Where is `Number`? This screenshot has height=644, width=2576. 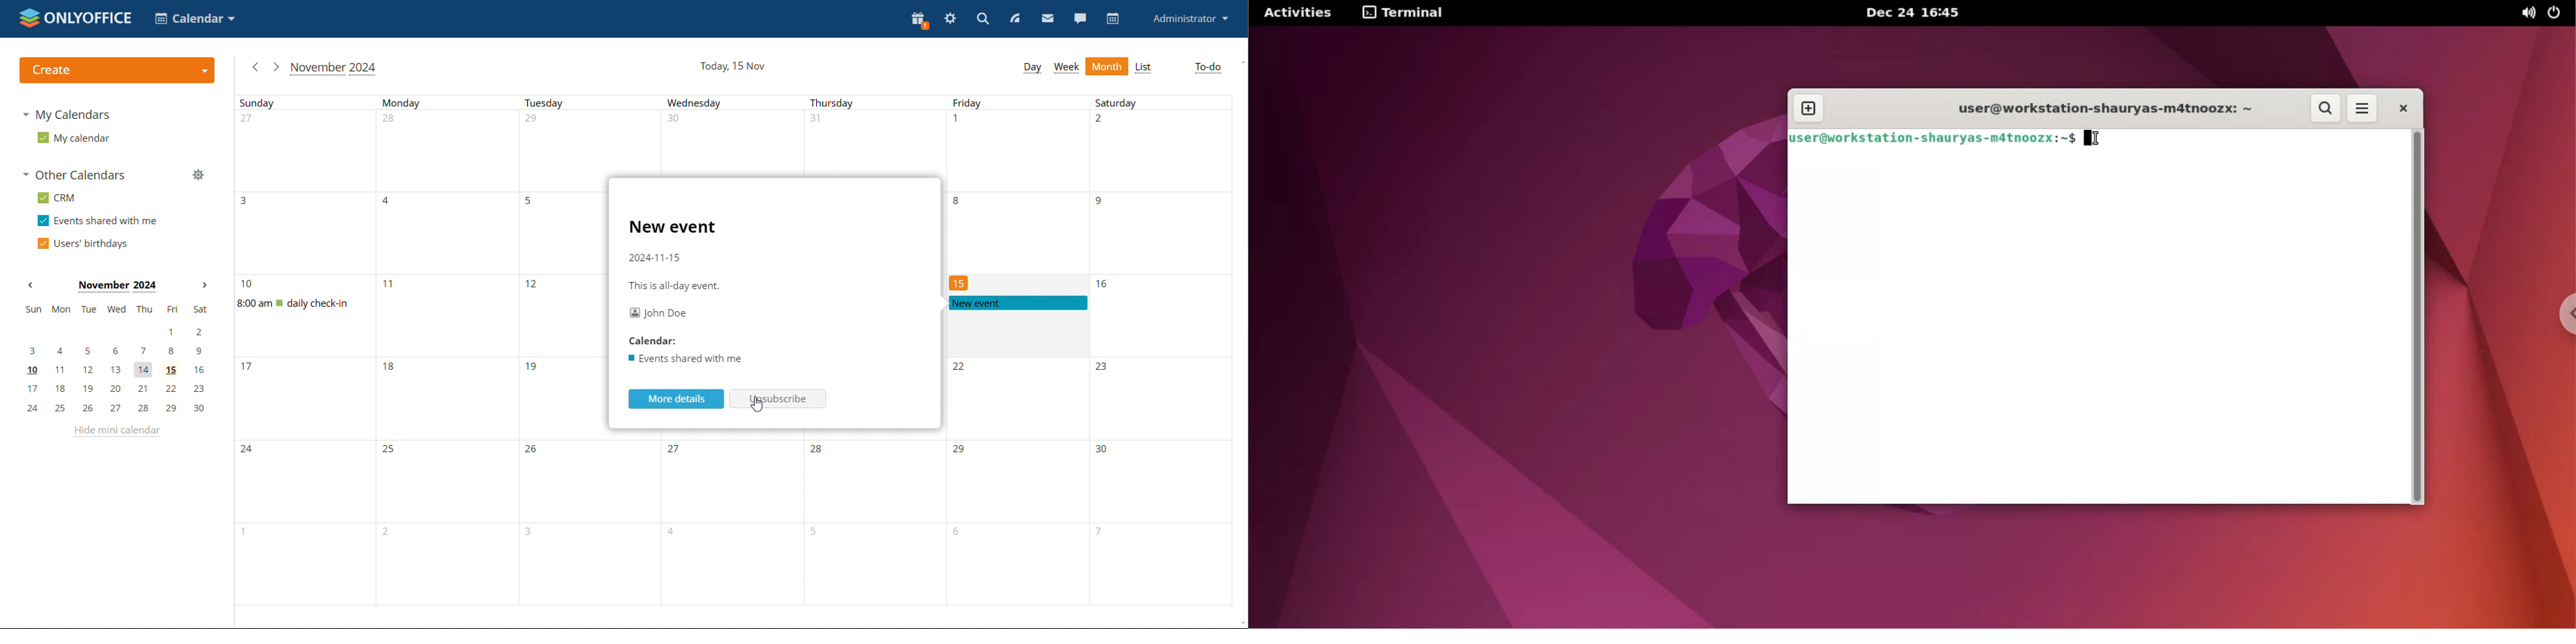
Number is located at coordinates (819, 451).